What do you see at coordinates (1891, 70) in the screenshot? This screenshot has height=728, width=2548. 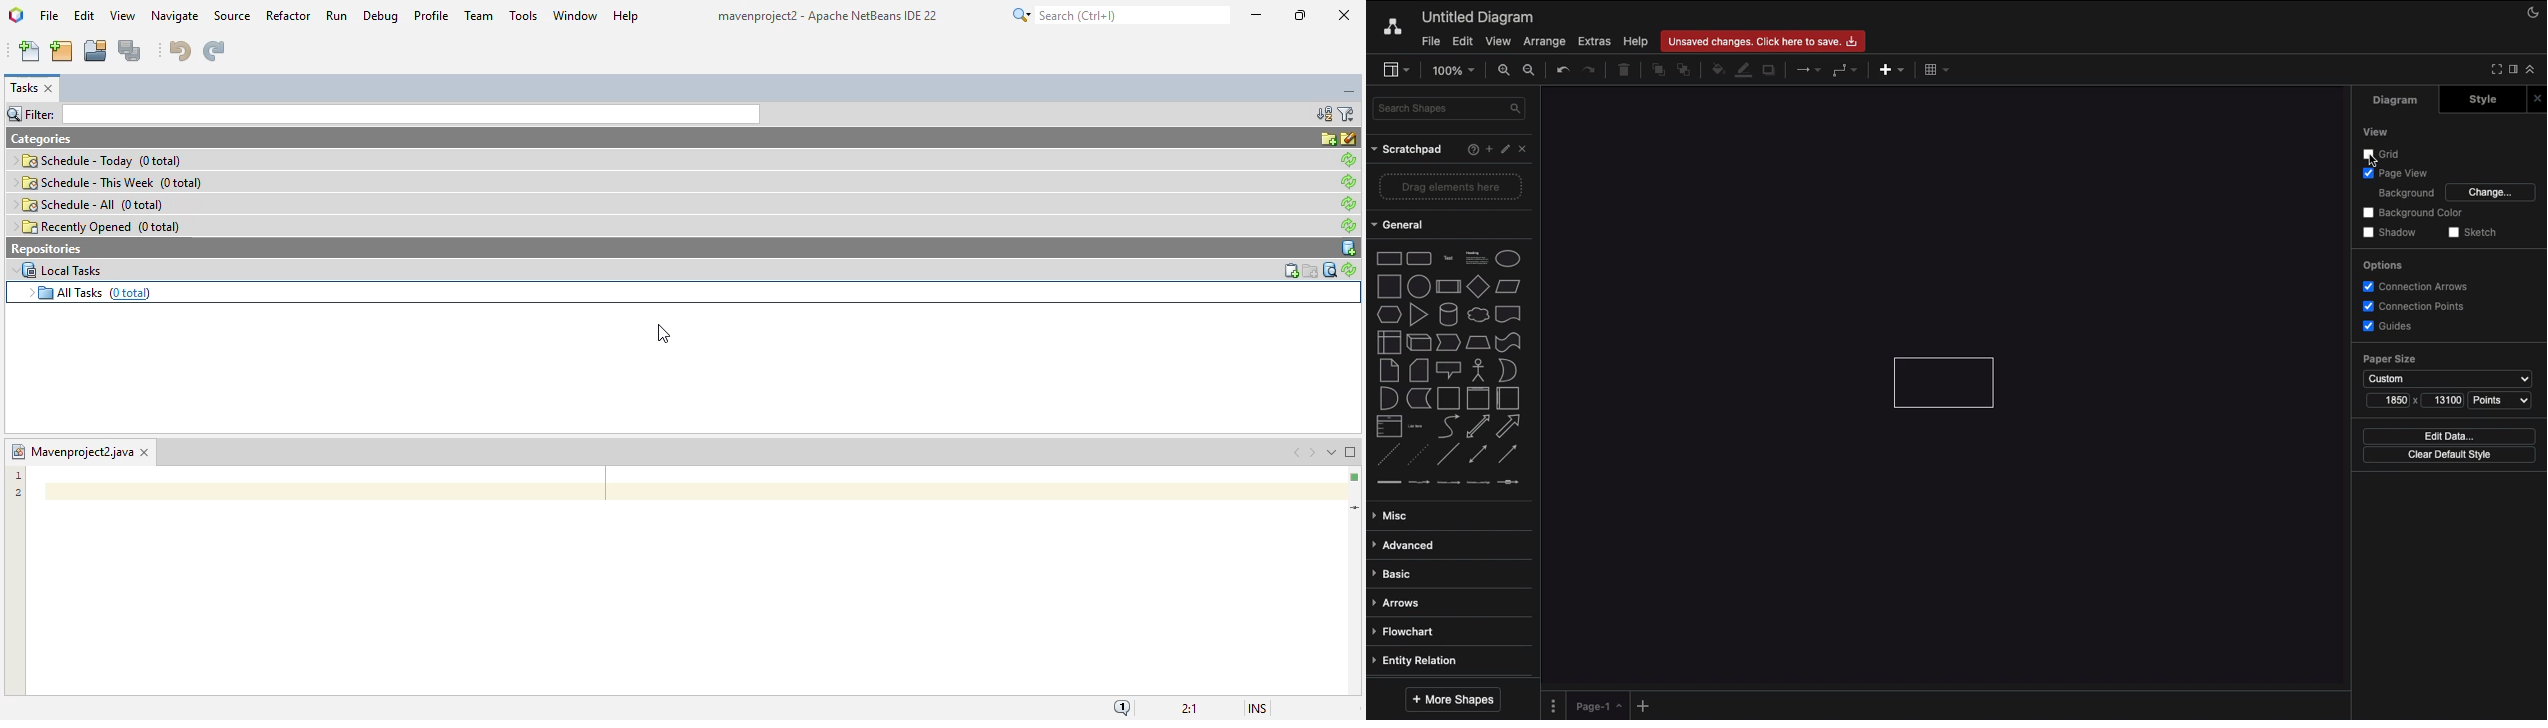 I see `Insert` at bounding box center [1891, 70].